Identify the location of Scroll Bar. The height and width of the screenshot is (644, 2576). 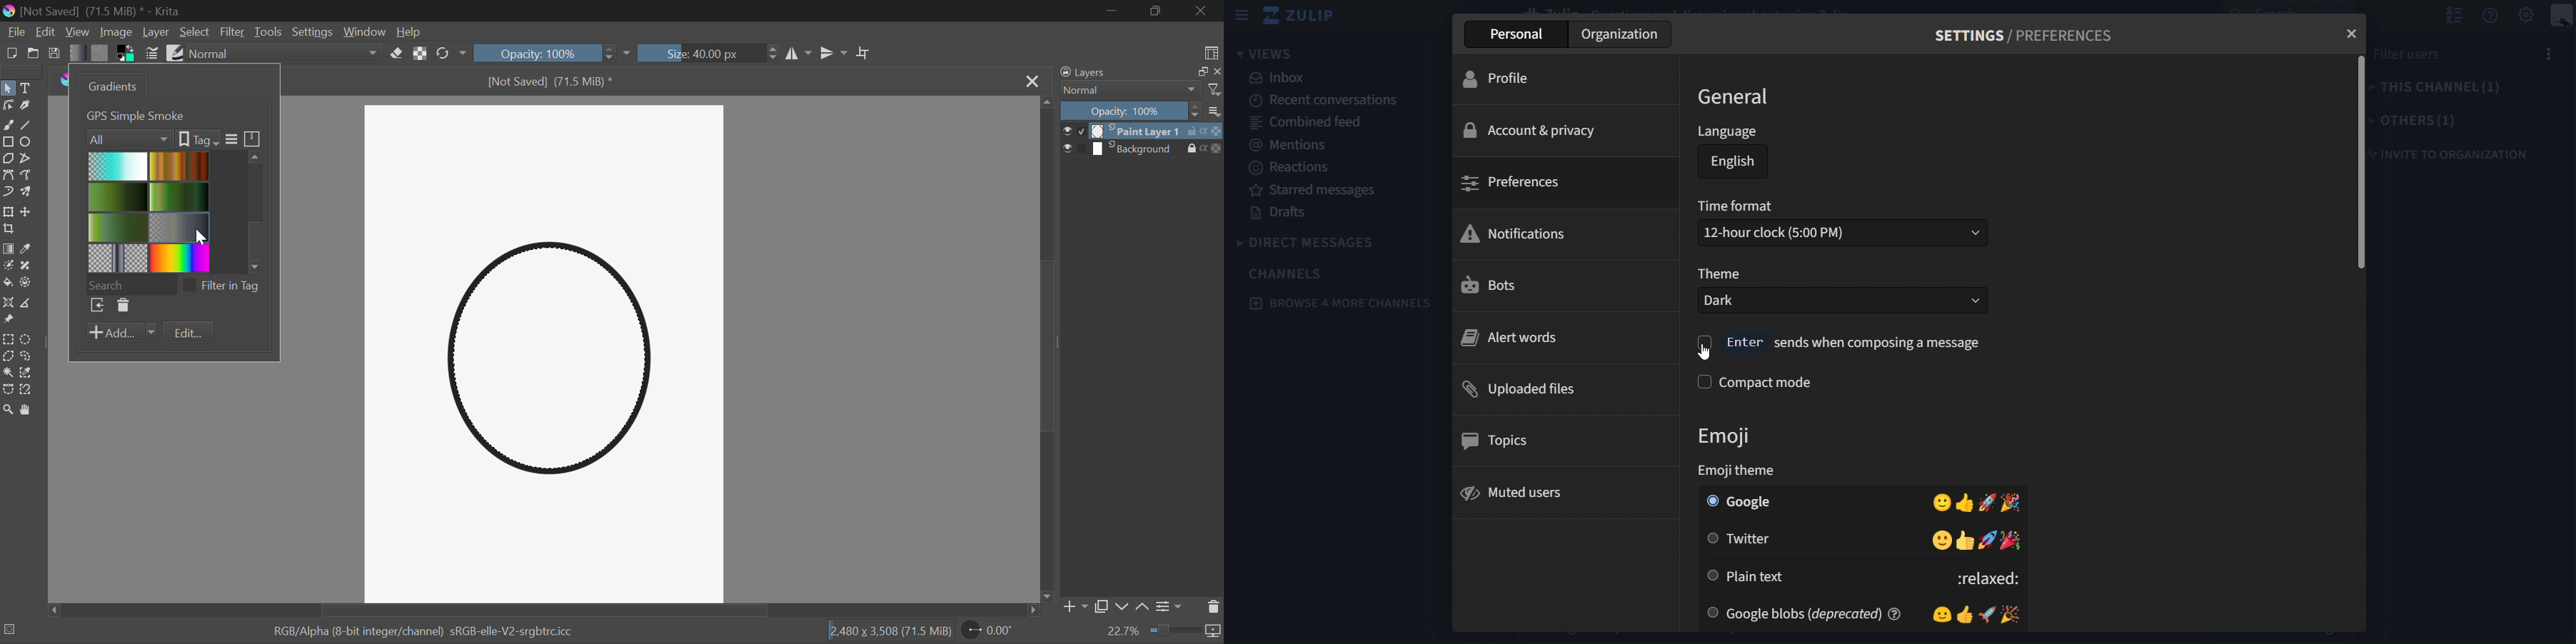
(1045, 352).